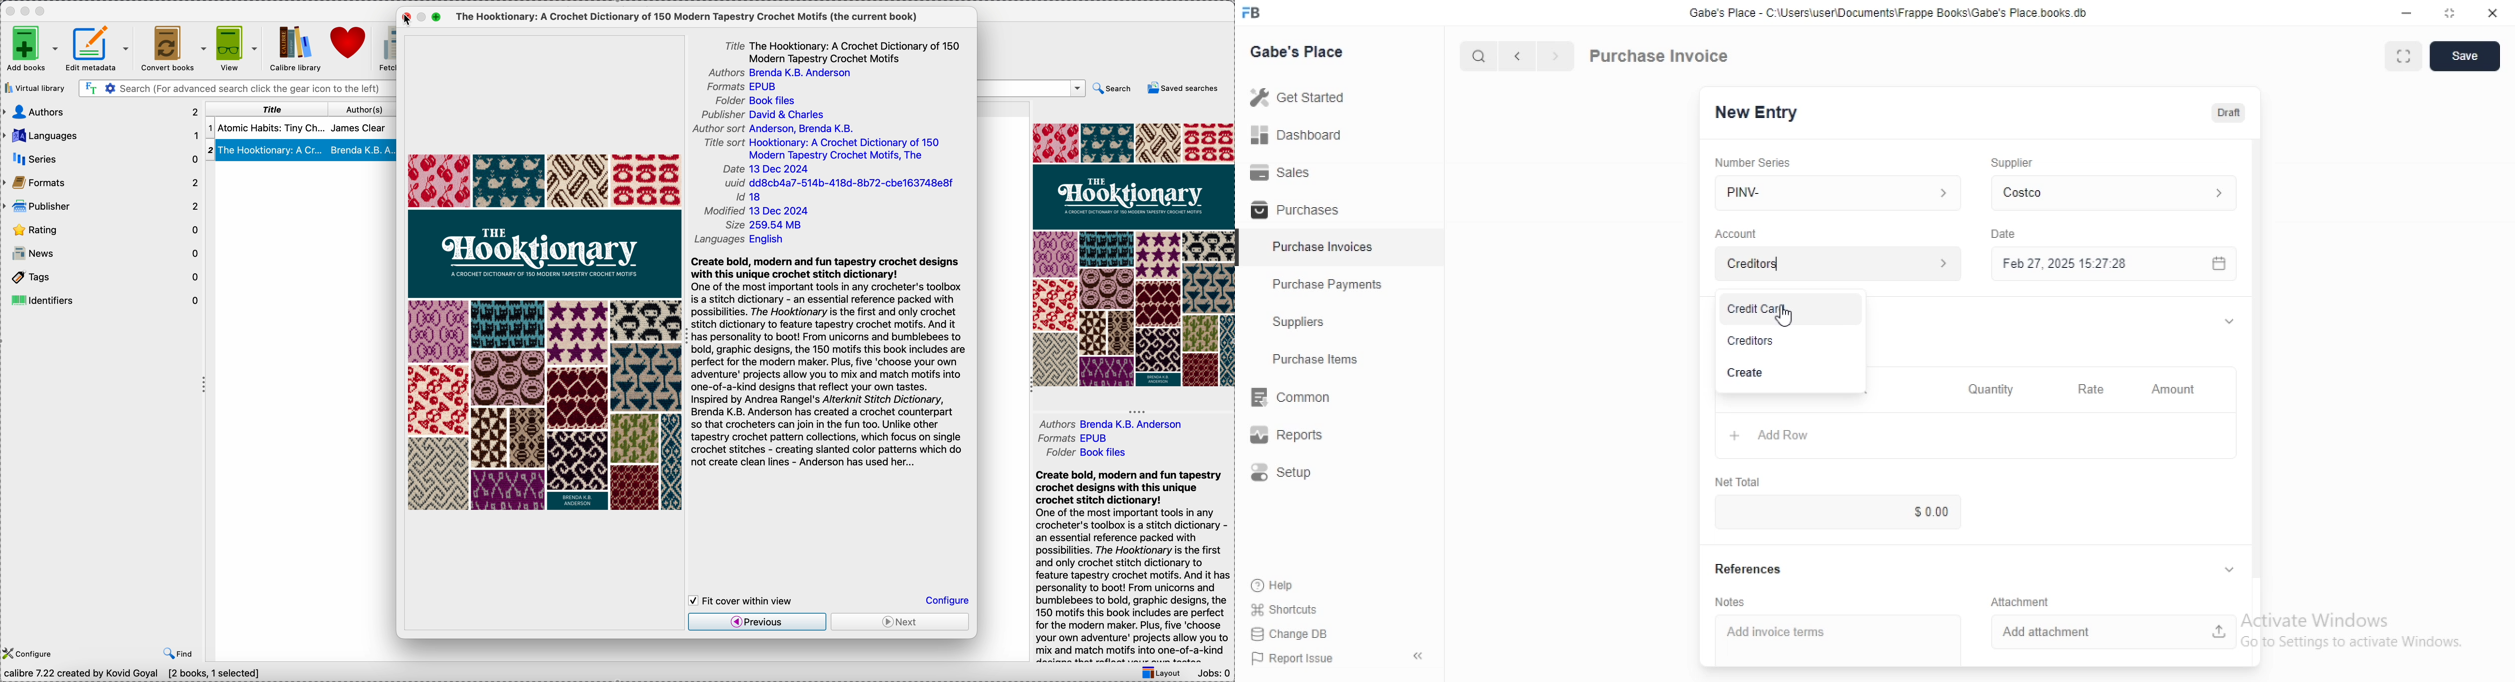  Describe the element at coordinates (2020, 601) in the screenshot. I see `Attachment` at that location.